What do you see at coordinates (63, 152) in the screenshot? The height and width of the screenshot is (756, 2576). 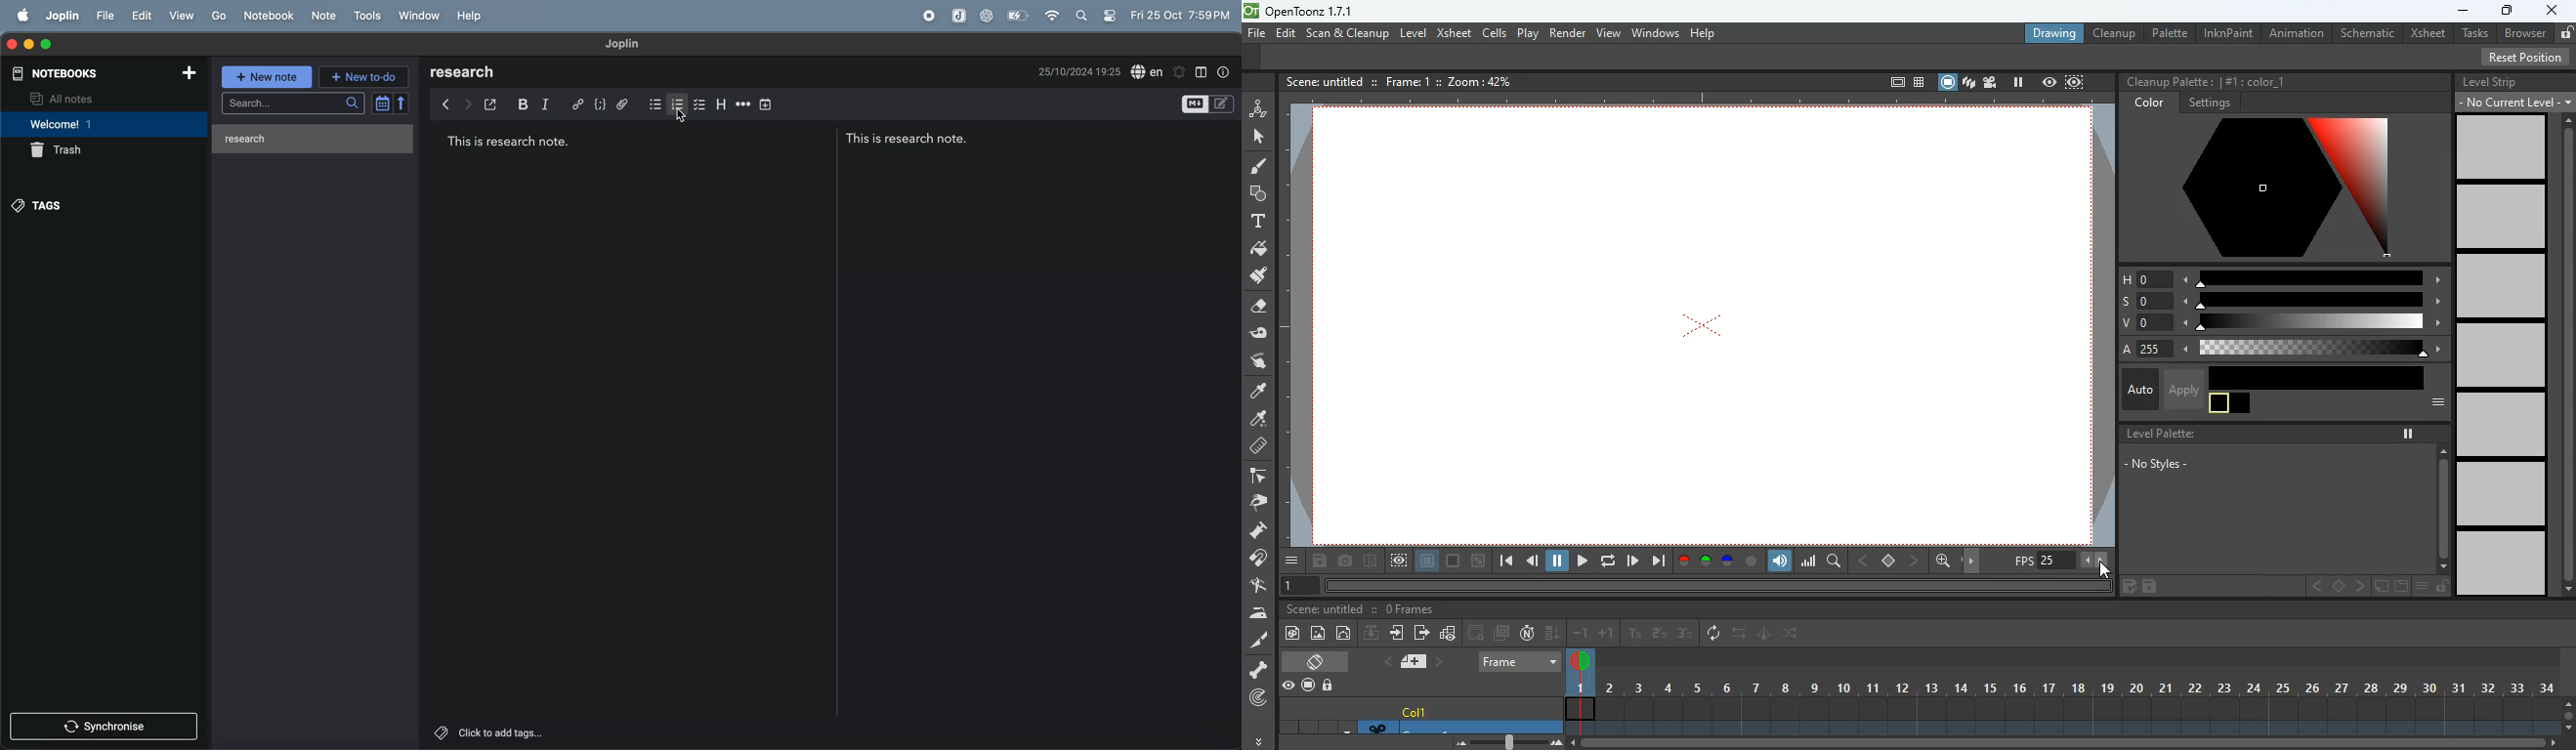 I see `trash` at bounding box center [63, 152].